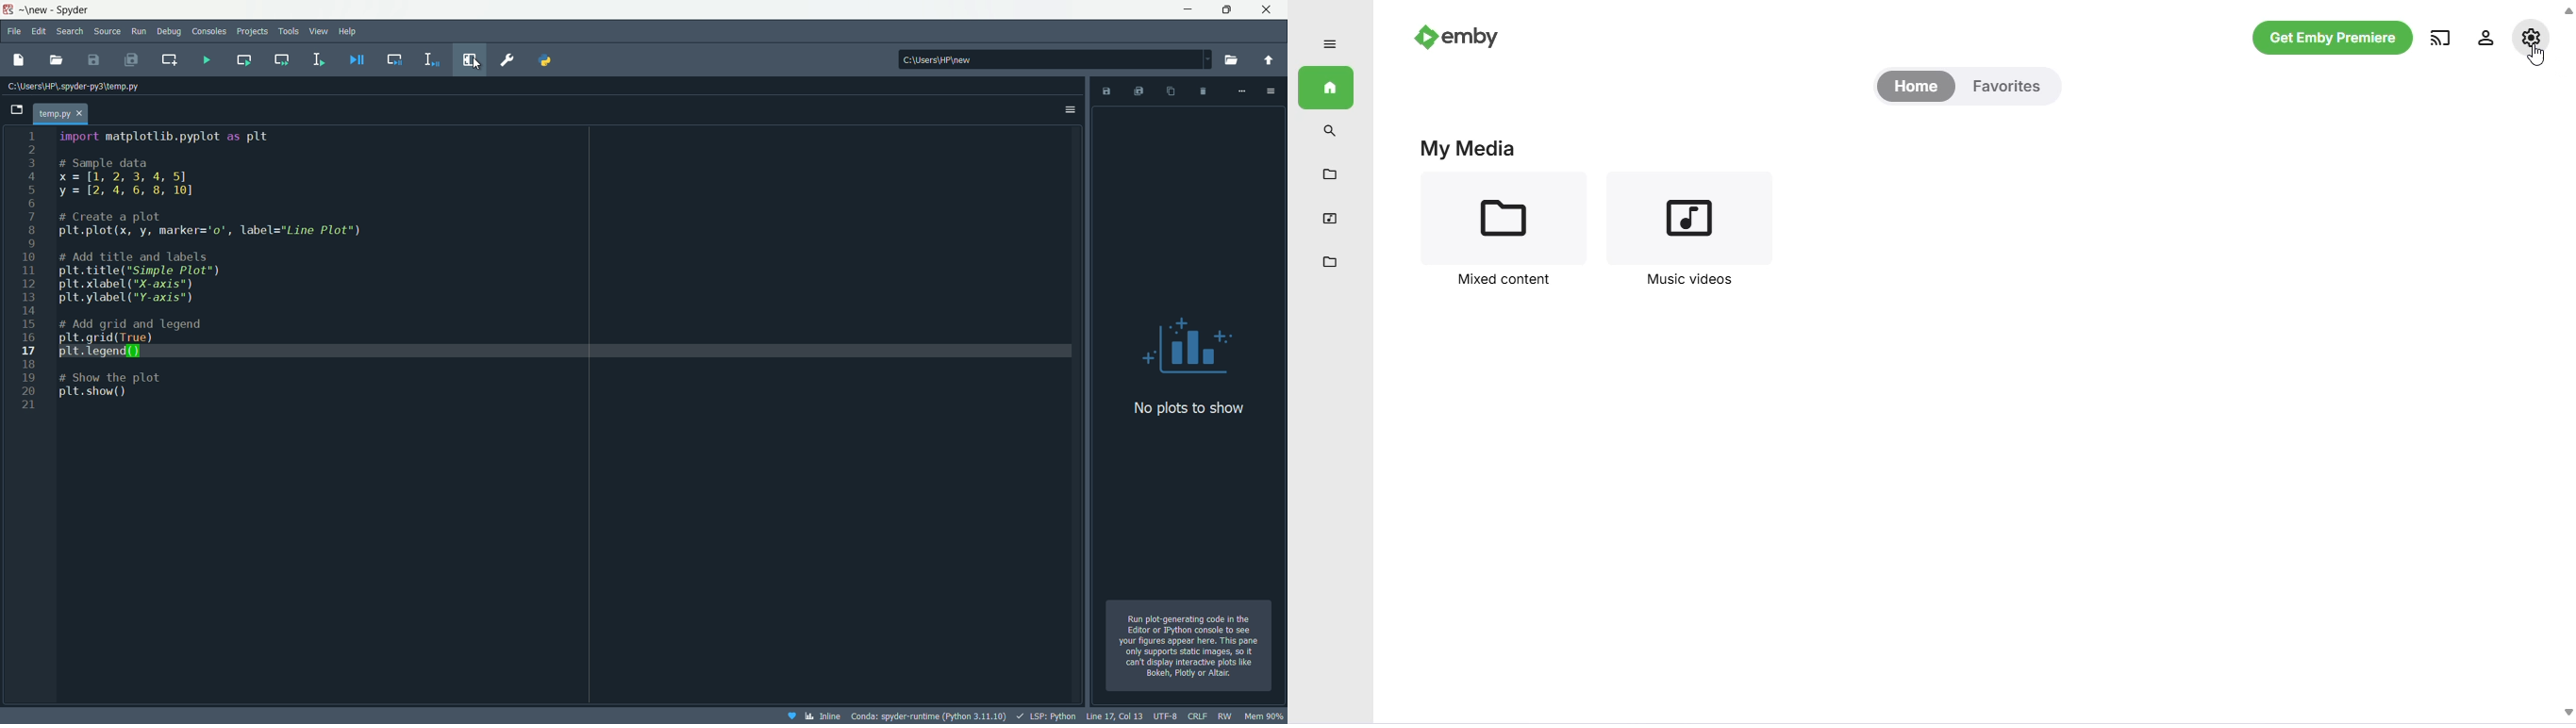  I want to click on file, so click(13, 31).